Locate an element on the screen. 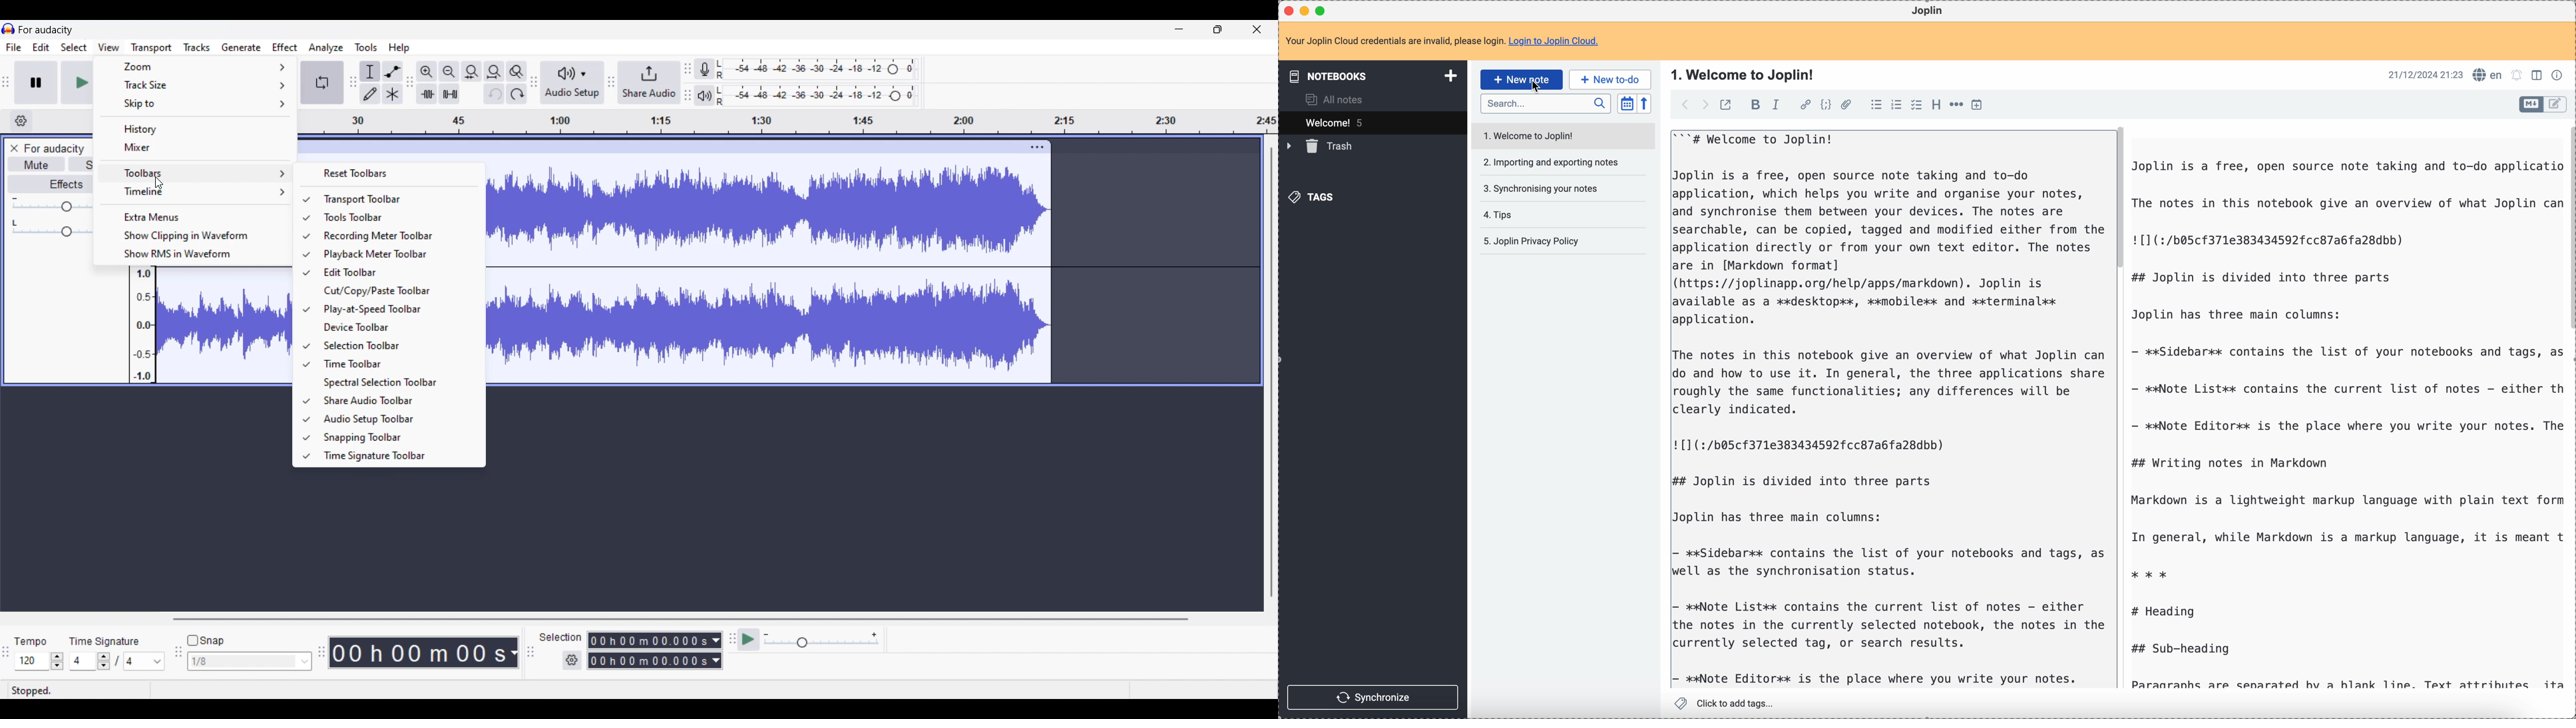 The width and height of the screenshot is (2576, 728). Share audio is located at coordinates (650, 83).